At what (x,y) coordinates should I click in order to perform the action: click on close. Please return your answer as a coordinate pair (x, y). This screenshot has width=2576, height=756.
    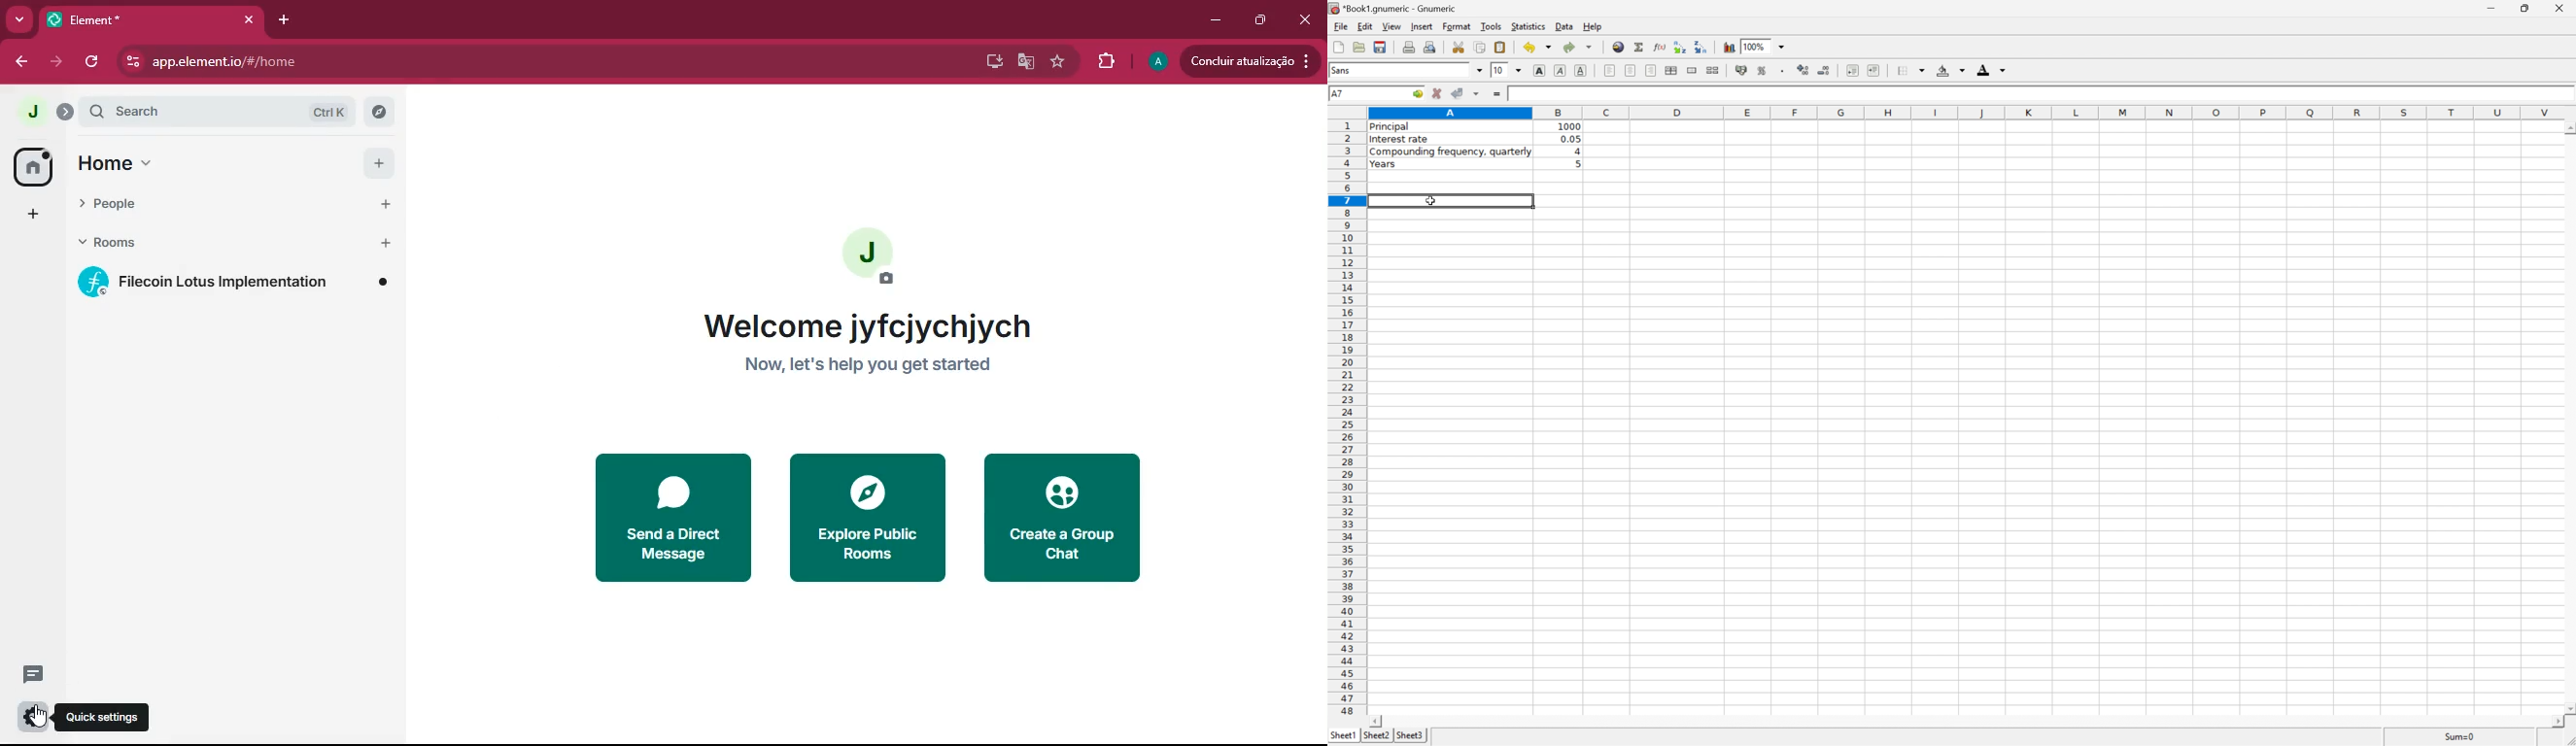
    Looking at the image, I should click on (1303, 20).